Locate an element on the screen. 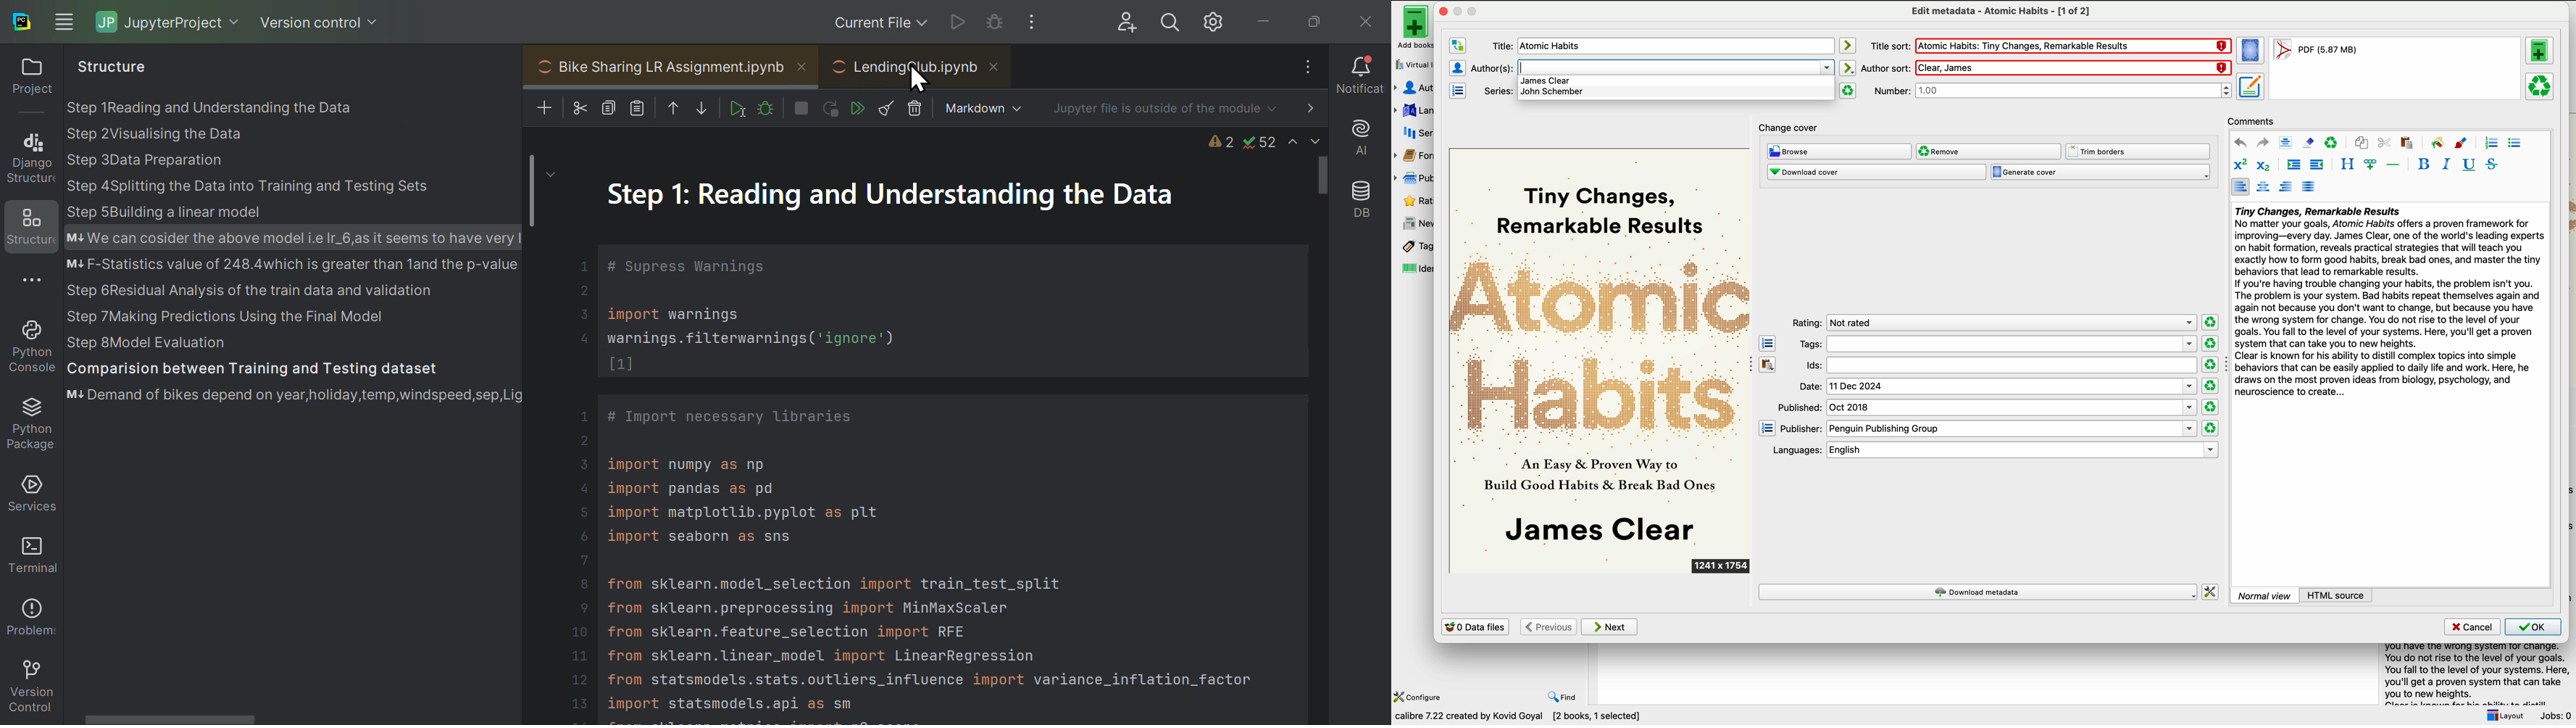  align right is located at coordinates (2287, 186).